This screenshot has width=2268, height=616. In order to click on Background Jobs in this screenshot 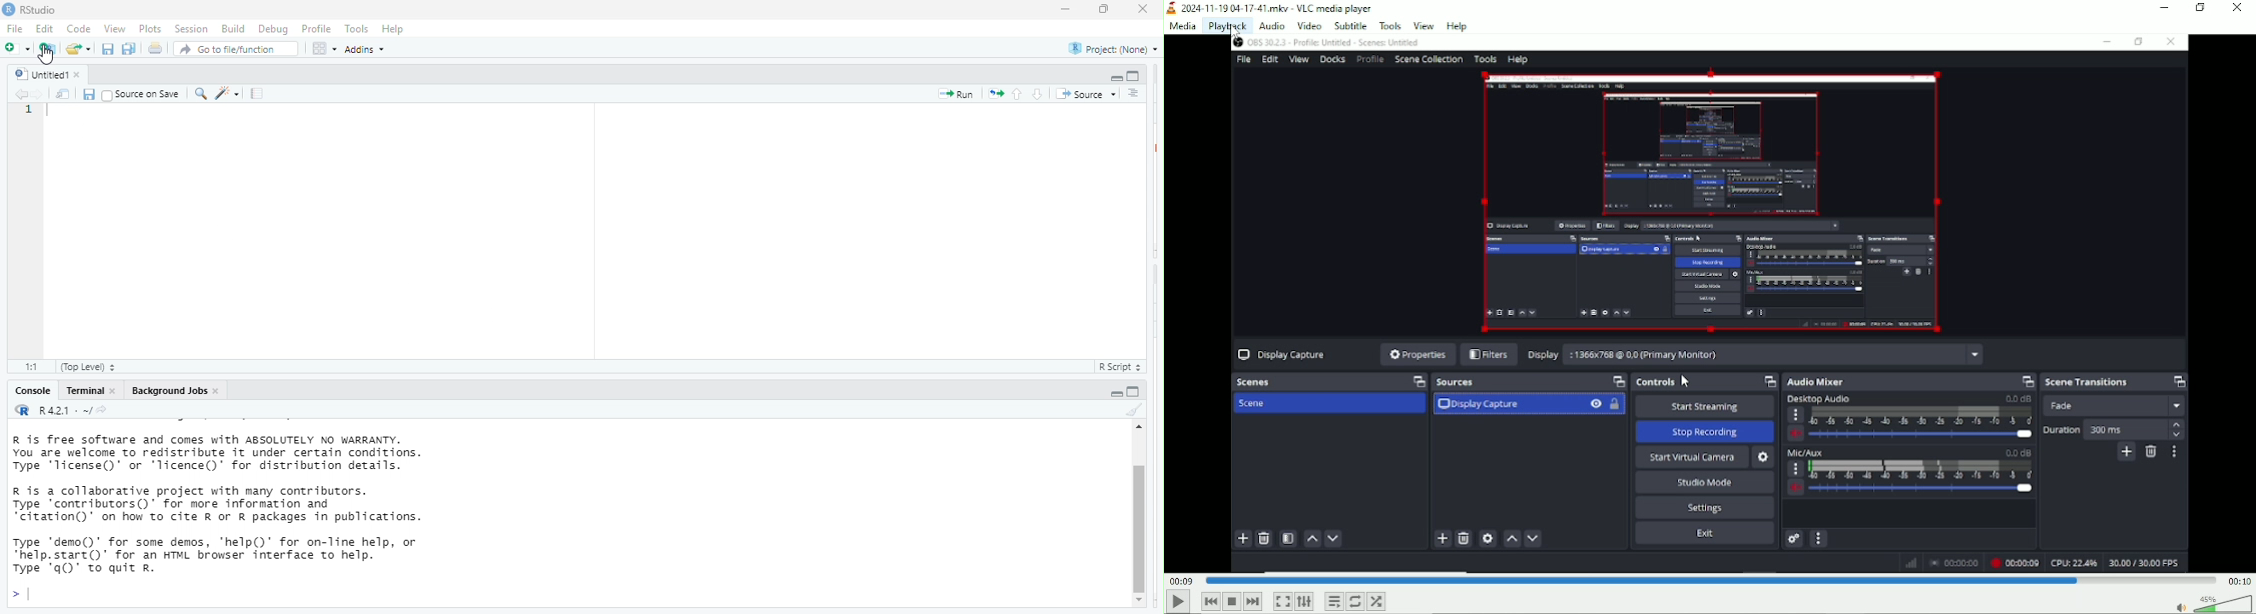, I will do `click(169, 391)`.